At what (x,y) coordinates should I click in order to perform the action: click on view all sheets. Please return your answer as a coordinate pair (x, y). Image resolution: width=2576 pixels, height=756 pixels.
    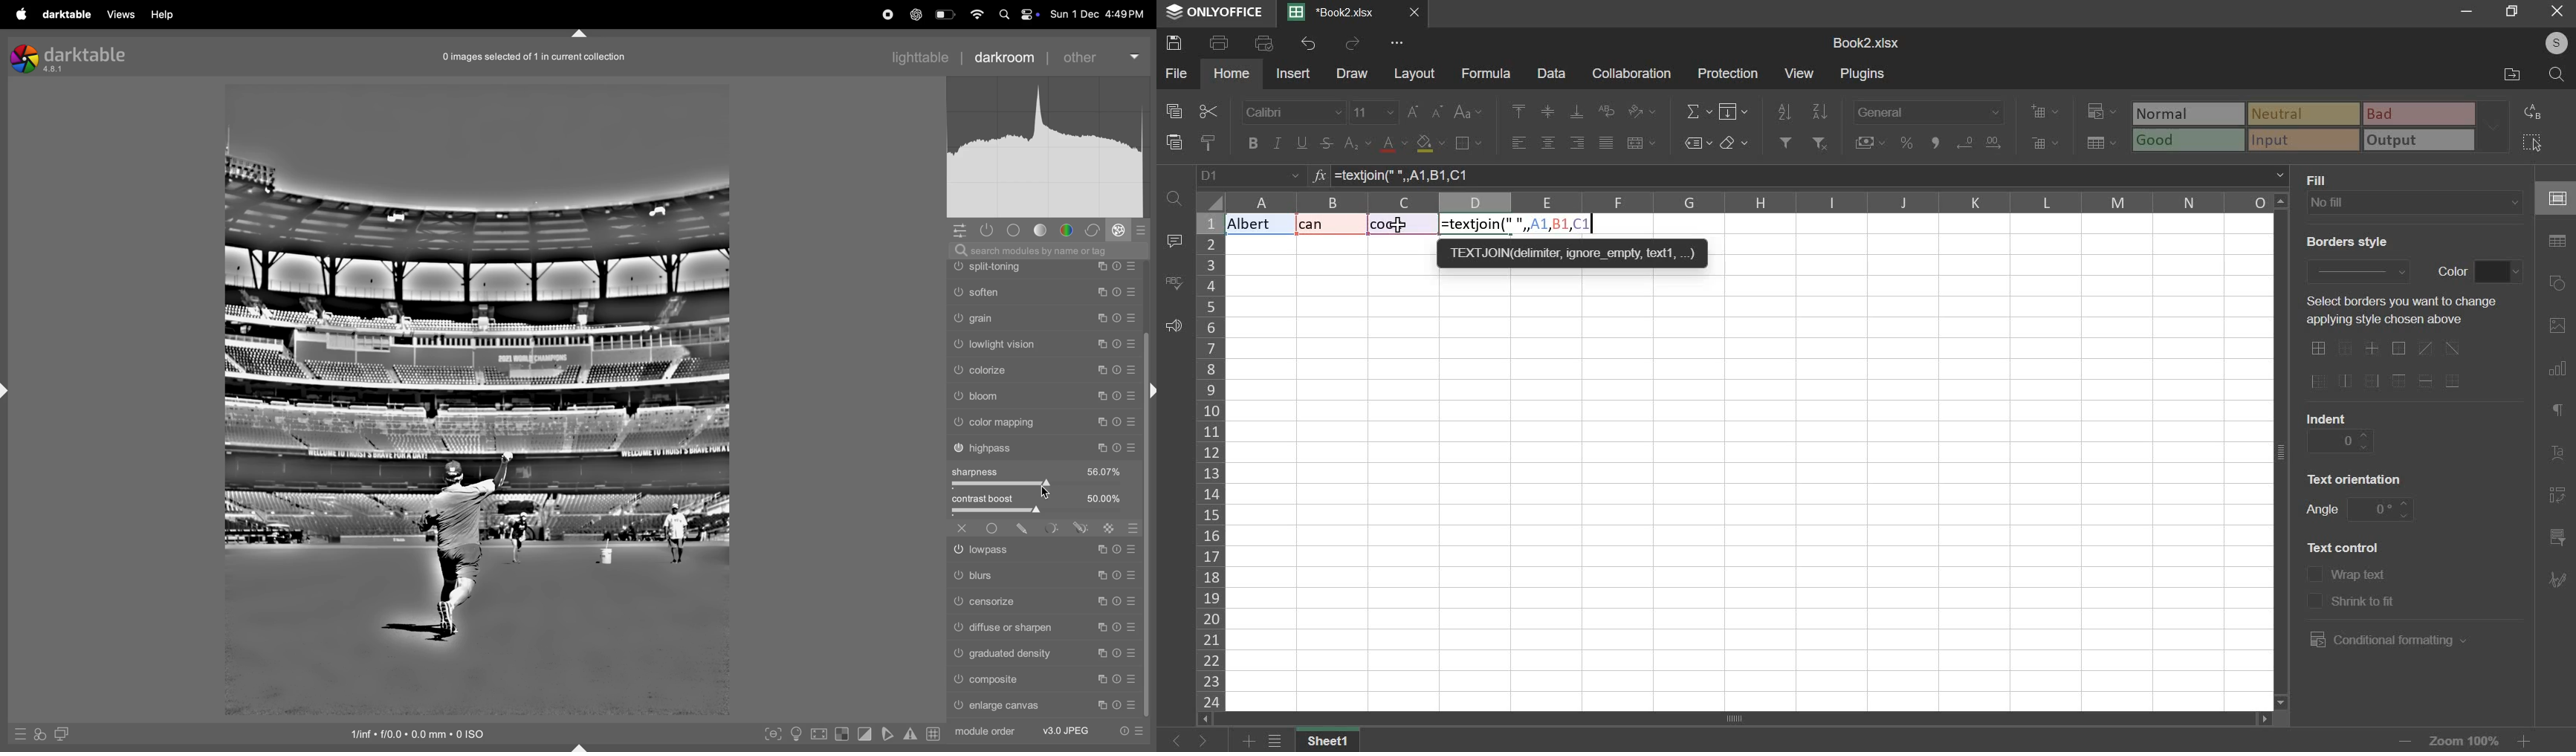
    Looking at the image, I should click on (1283, 742).